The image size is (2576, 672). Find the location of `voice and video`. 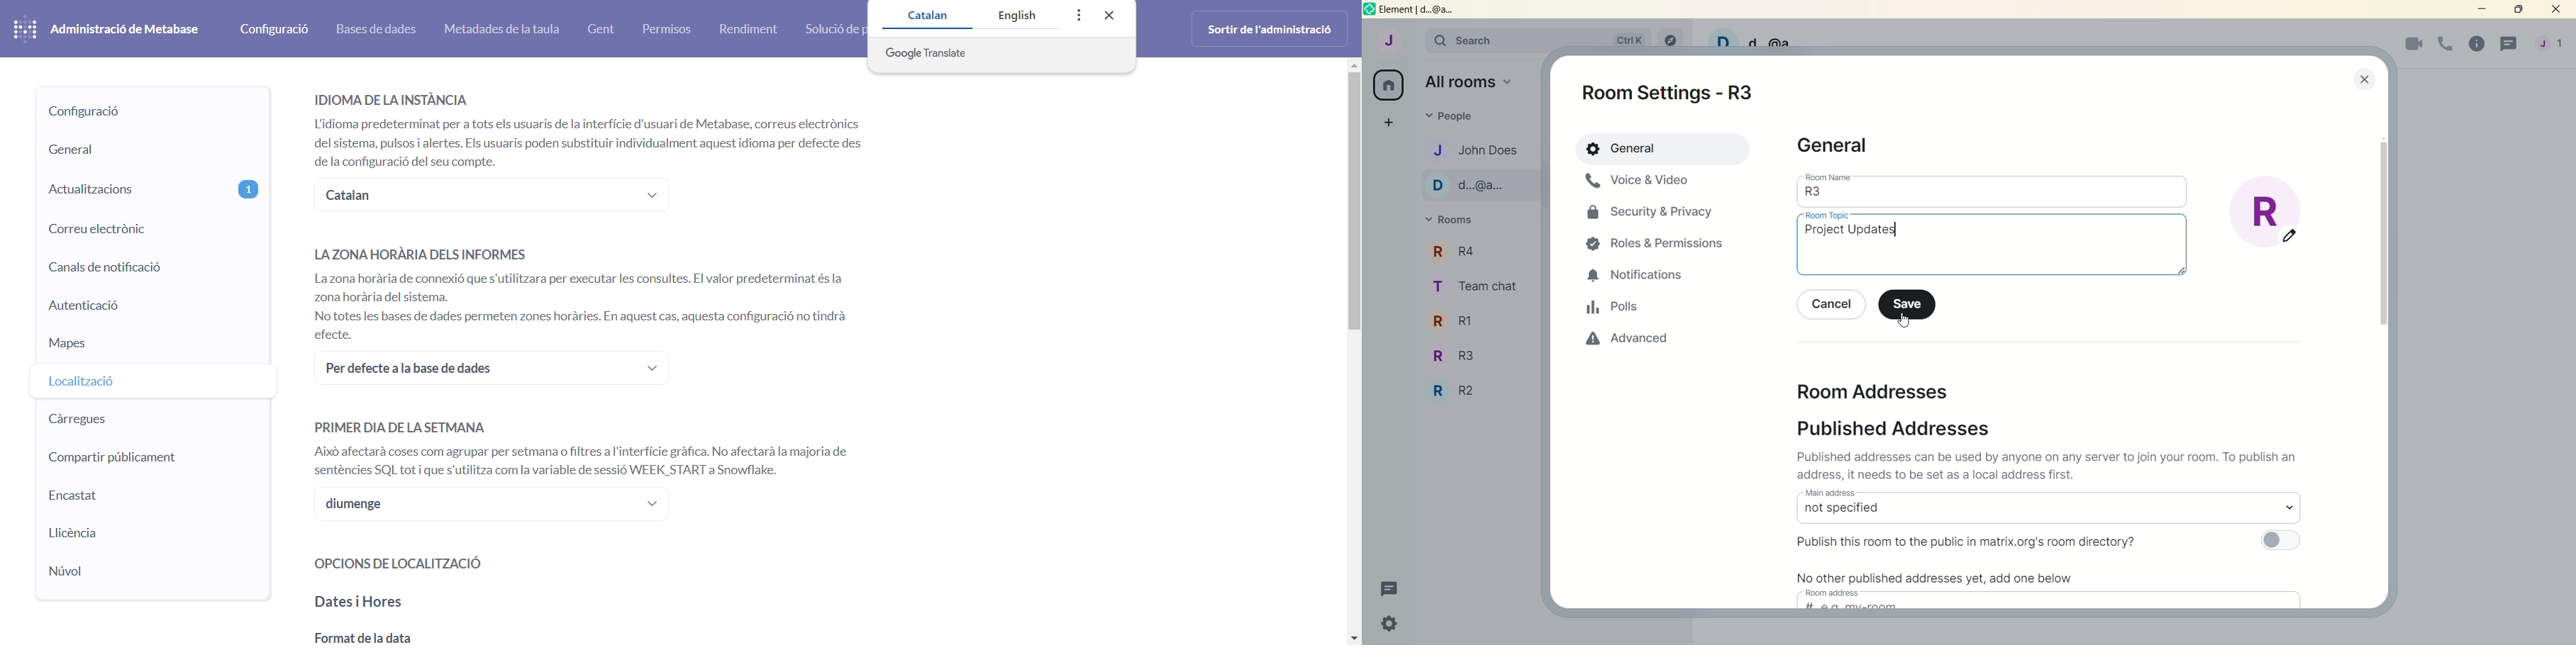

voice and video is located at coordinates (1651, 181).